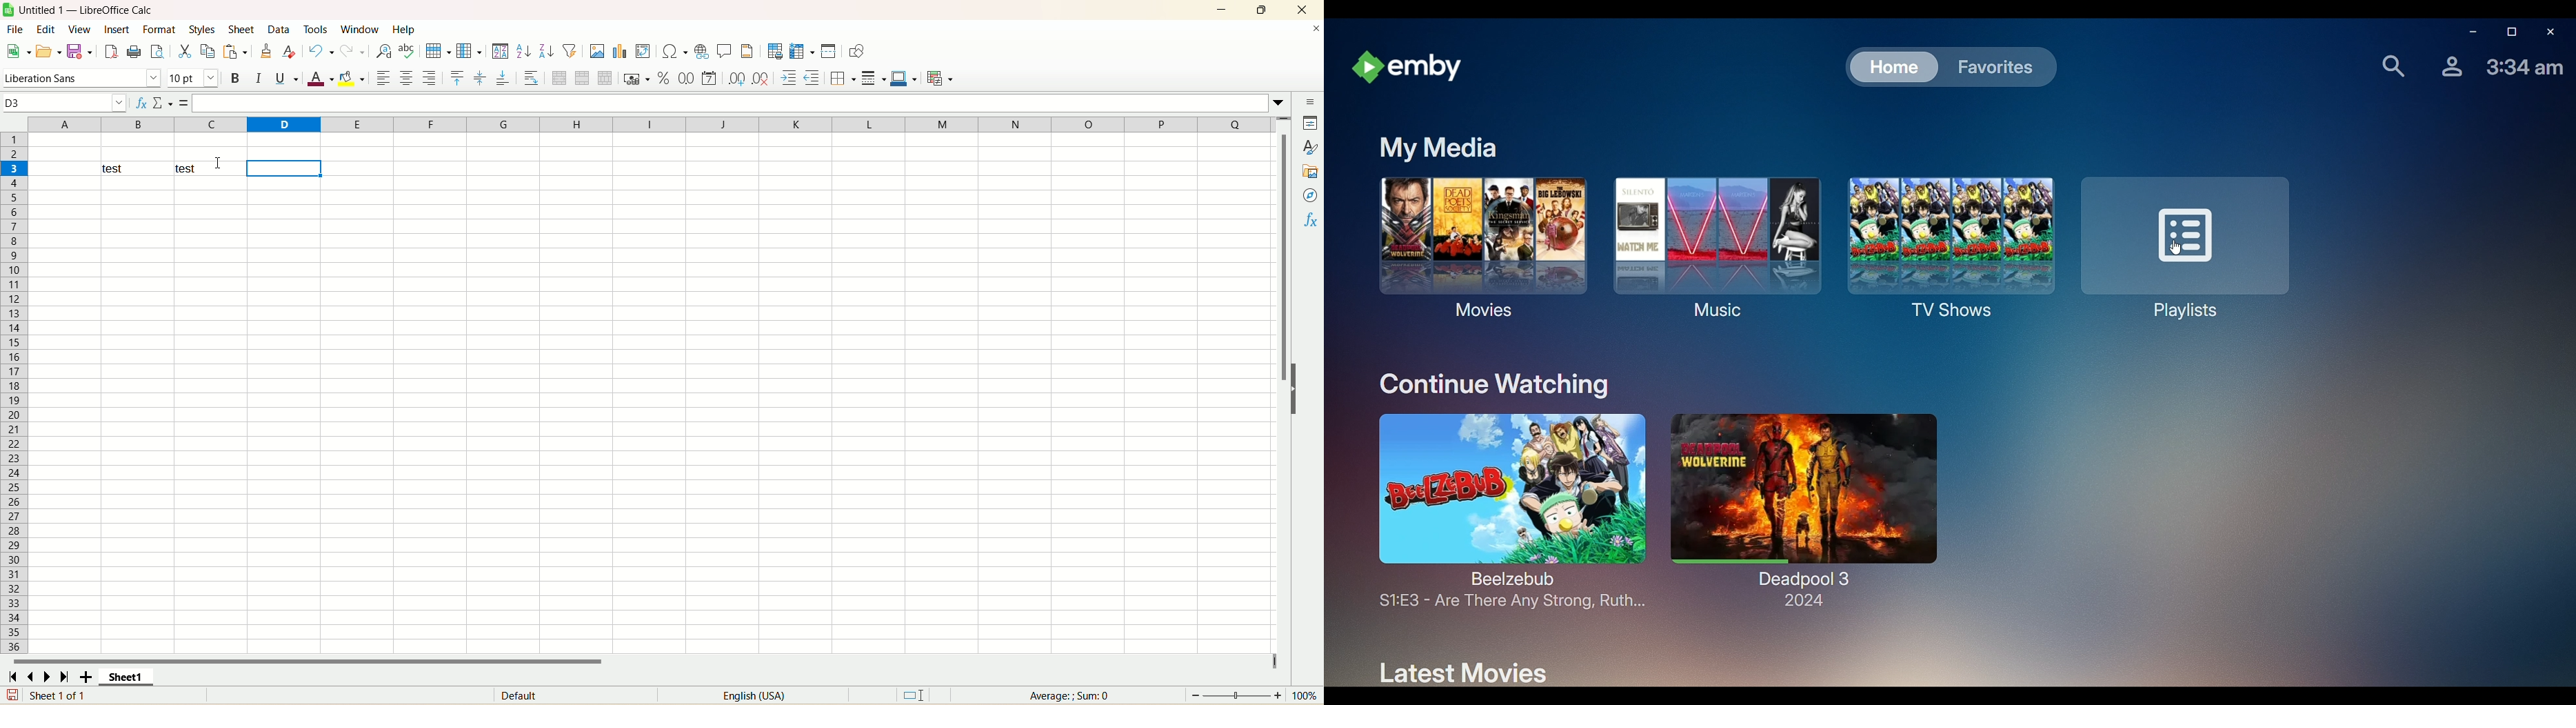 The width and height of the screenshot is (2576, 728). What do you see at coordinates (737, 79) in the screenshot?
I see `add decimal` at bounding box center [737, 79].